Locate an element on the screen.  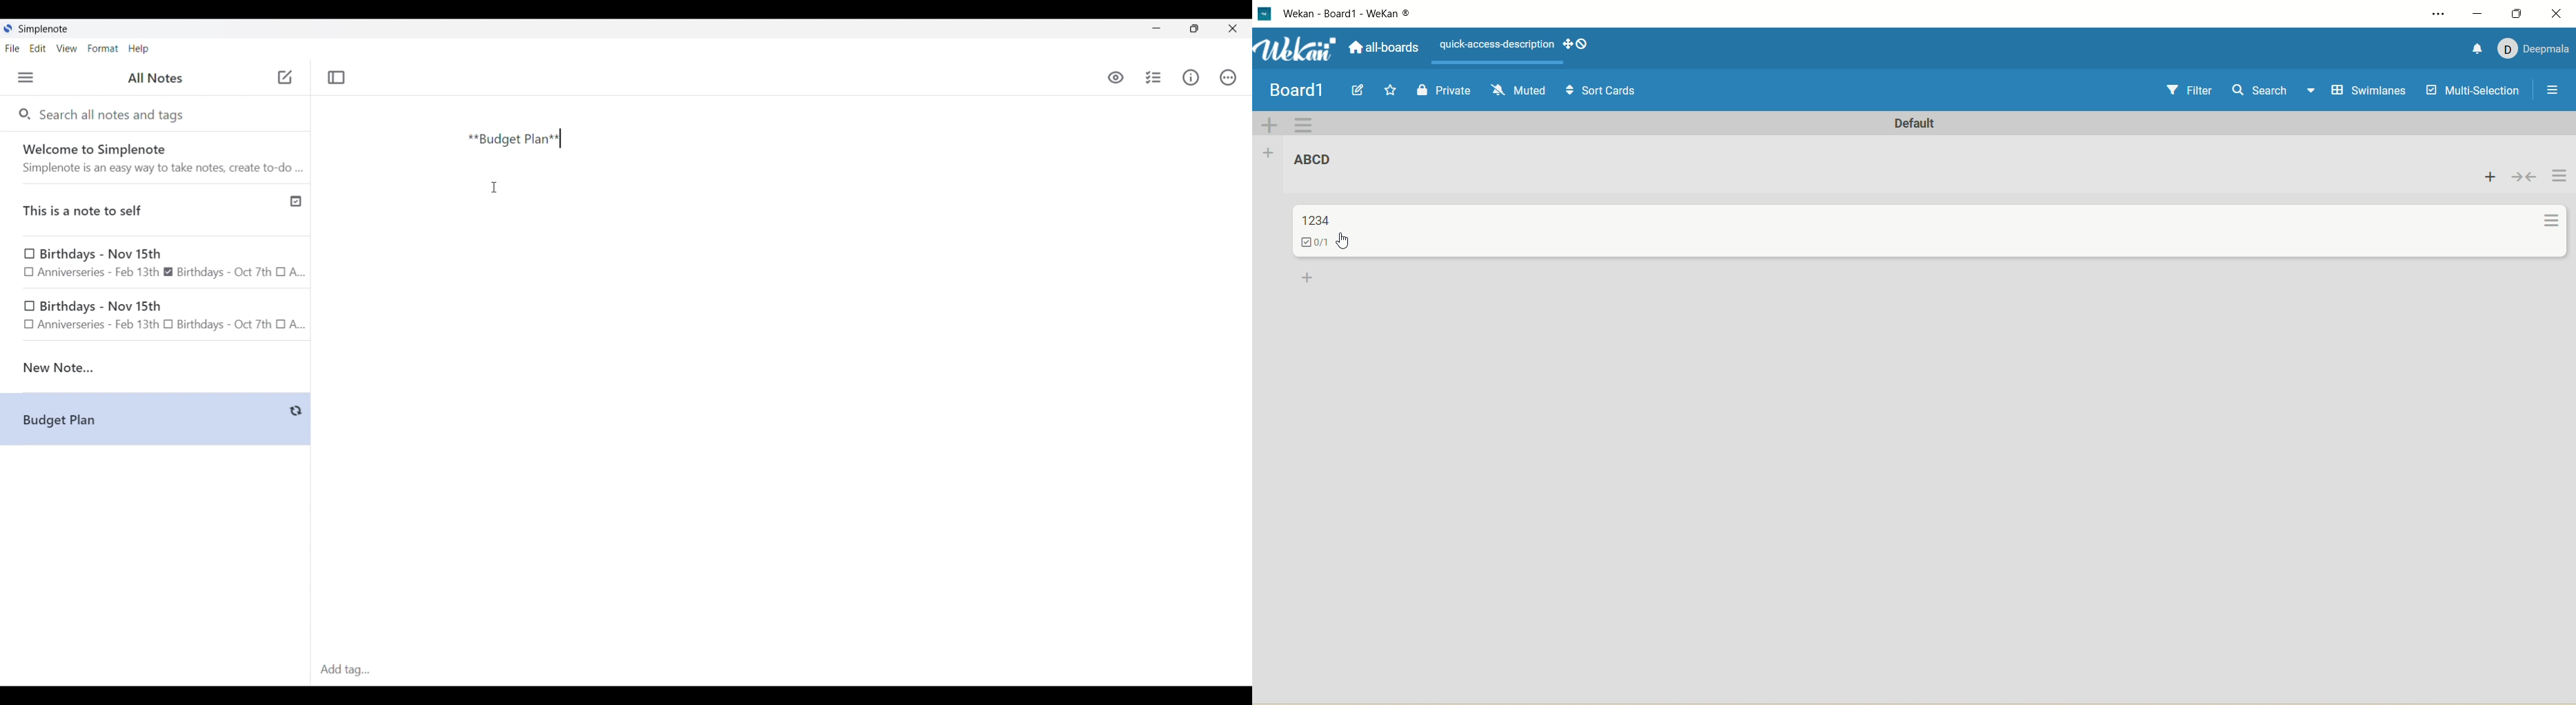
Help menu is located at coordinates (138, 48).